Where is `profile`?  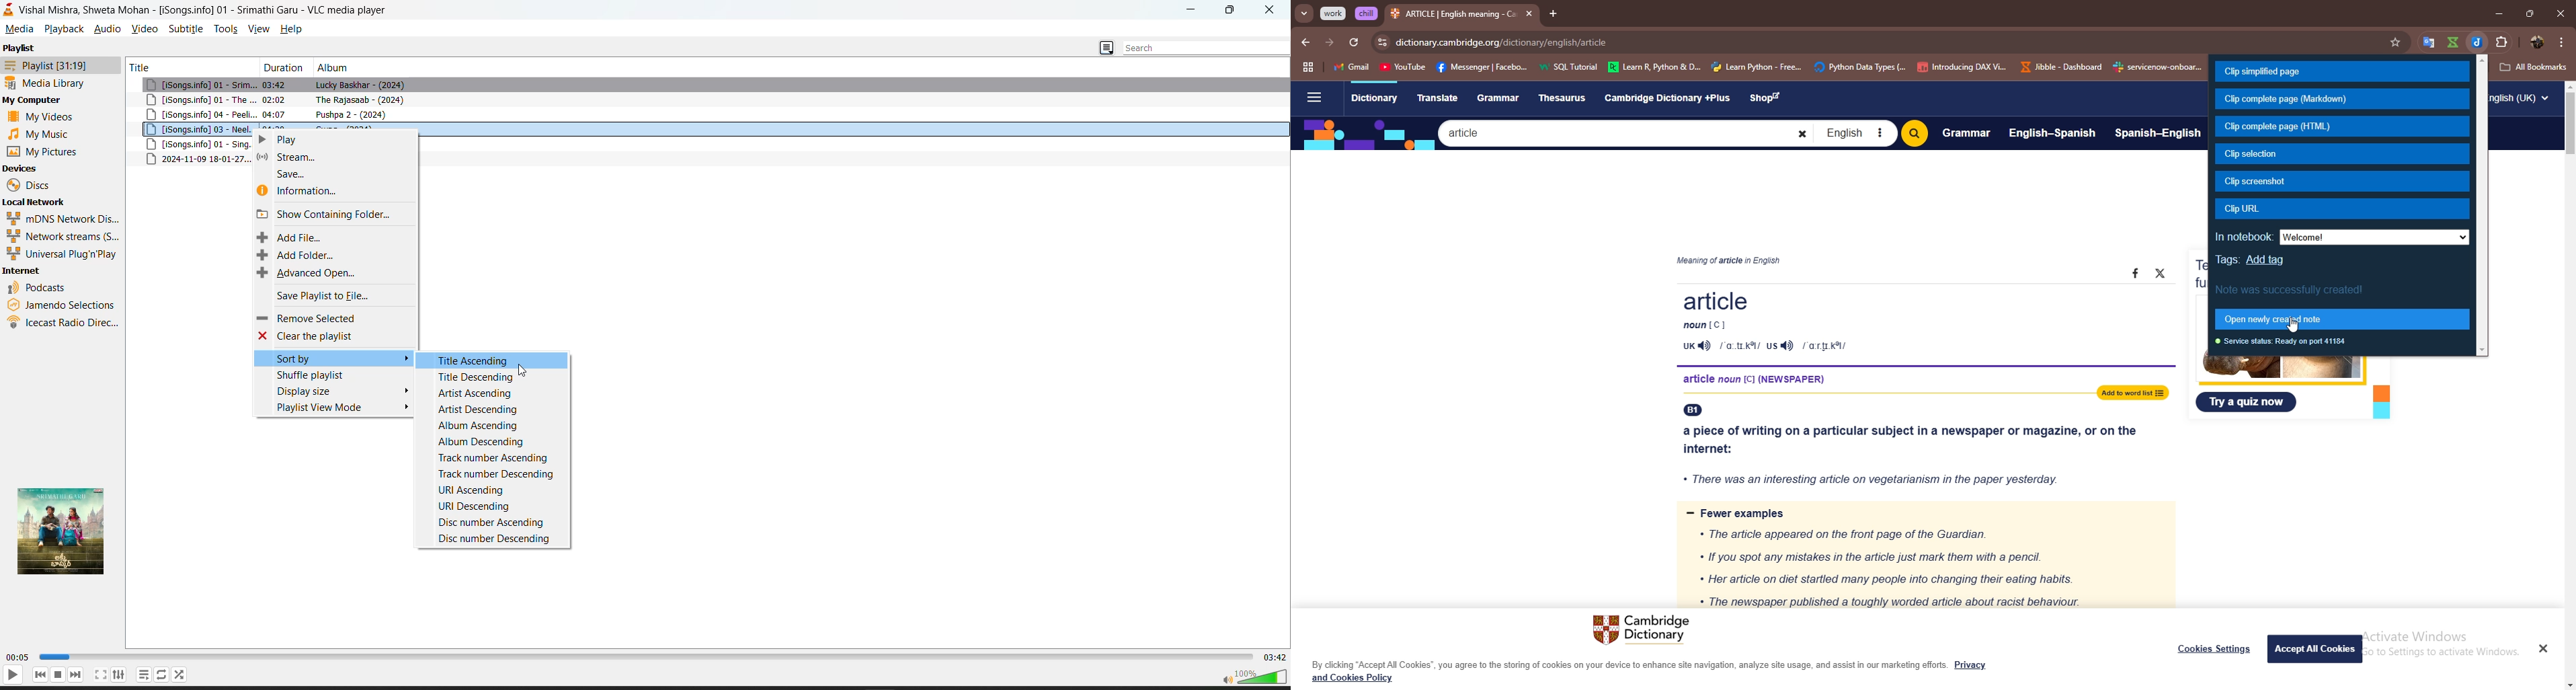 profile is located at coordinates (2538, 42).